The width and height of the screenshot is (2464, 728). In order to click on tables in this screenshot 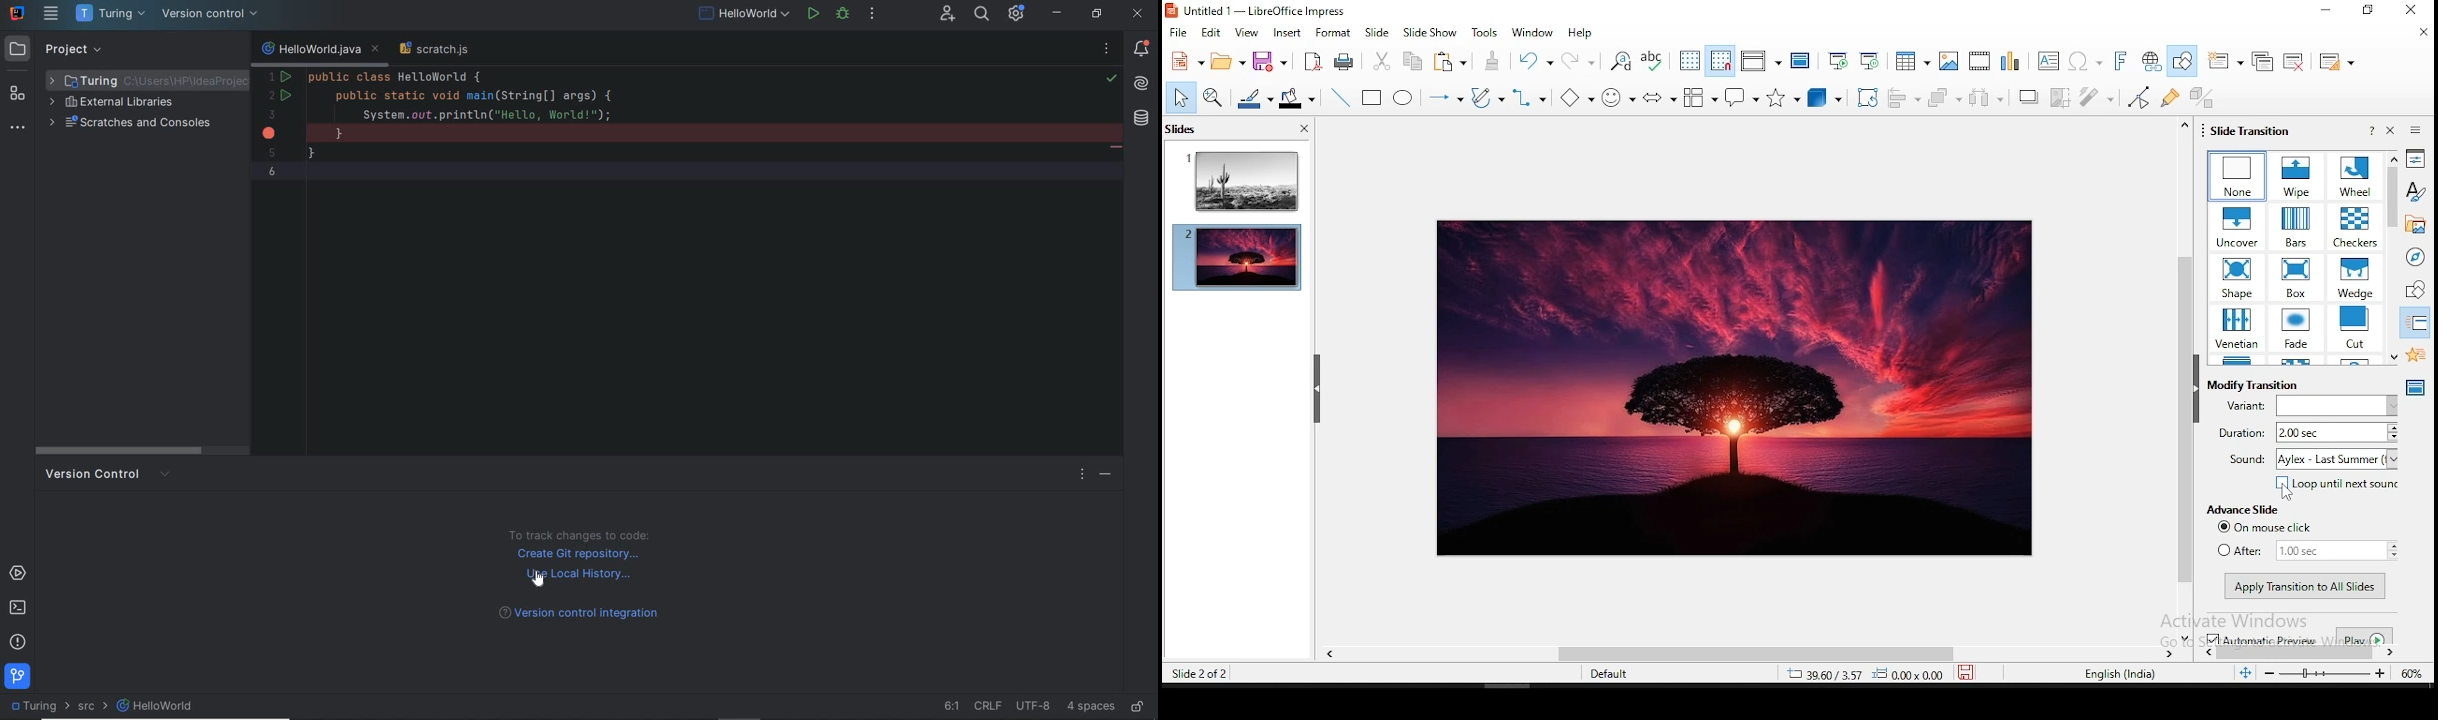, I will do `click(1913, 59)`.